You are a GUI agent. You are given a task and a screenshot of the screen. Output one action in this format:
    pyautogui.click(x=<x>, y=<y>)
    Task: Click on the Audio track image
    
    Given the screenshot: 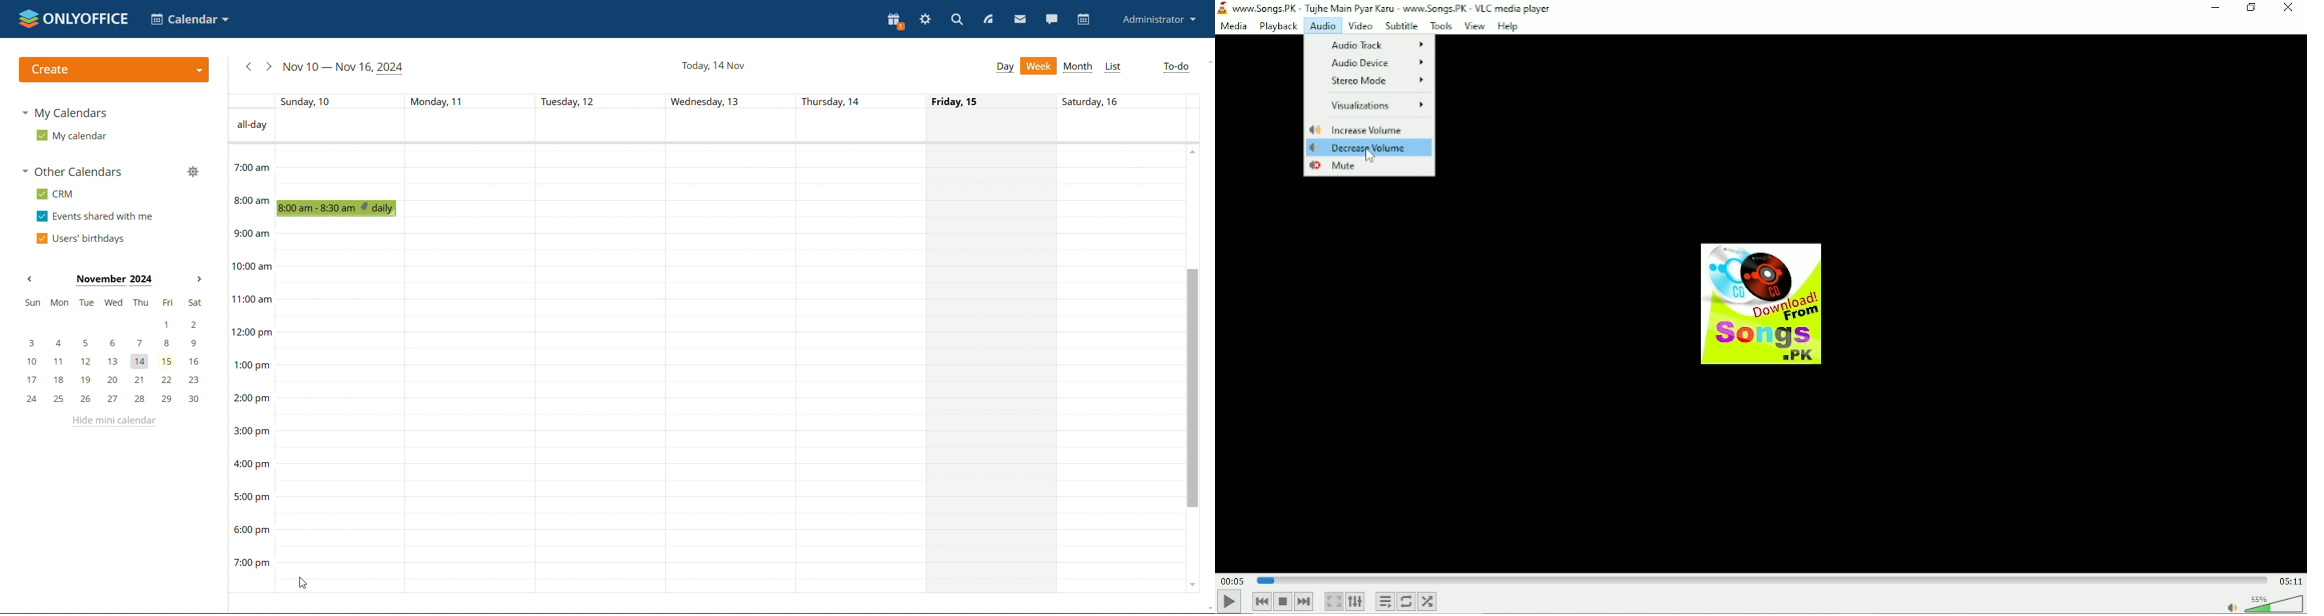 What is the action you would take?
    pyautogui.click(x=1758, y=304)
    